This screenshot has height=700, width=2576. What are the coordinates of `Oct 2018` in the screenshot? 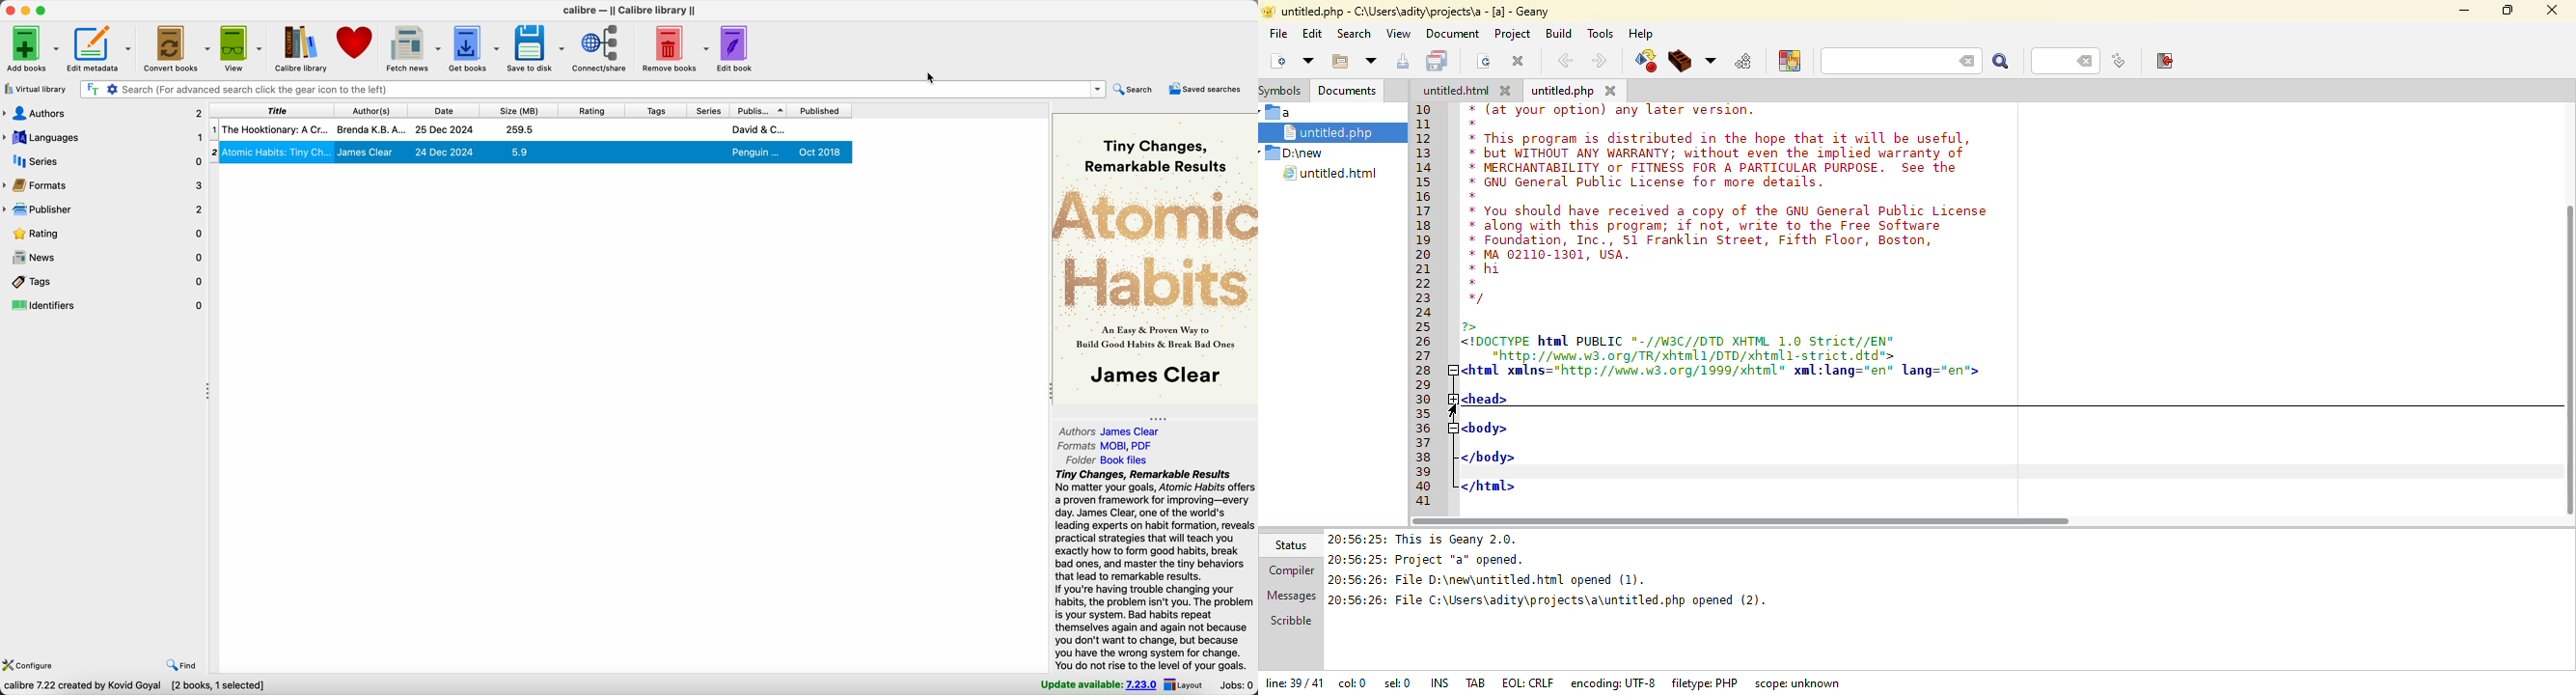 It's located at (821, 152).